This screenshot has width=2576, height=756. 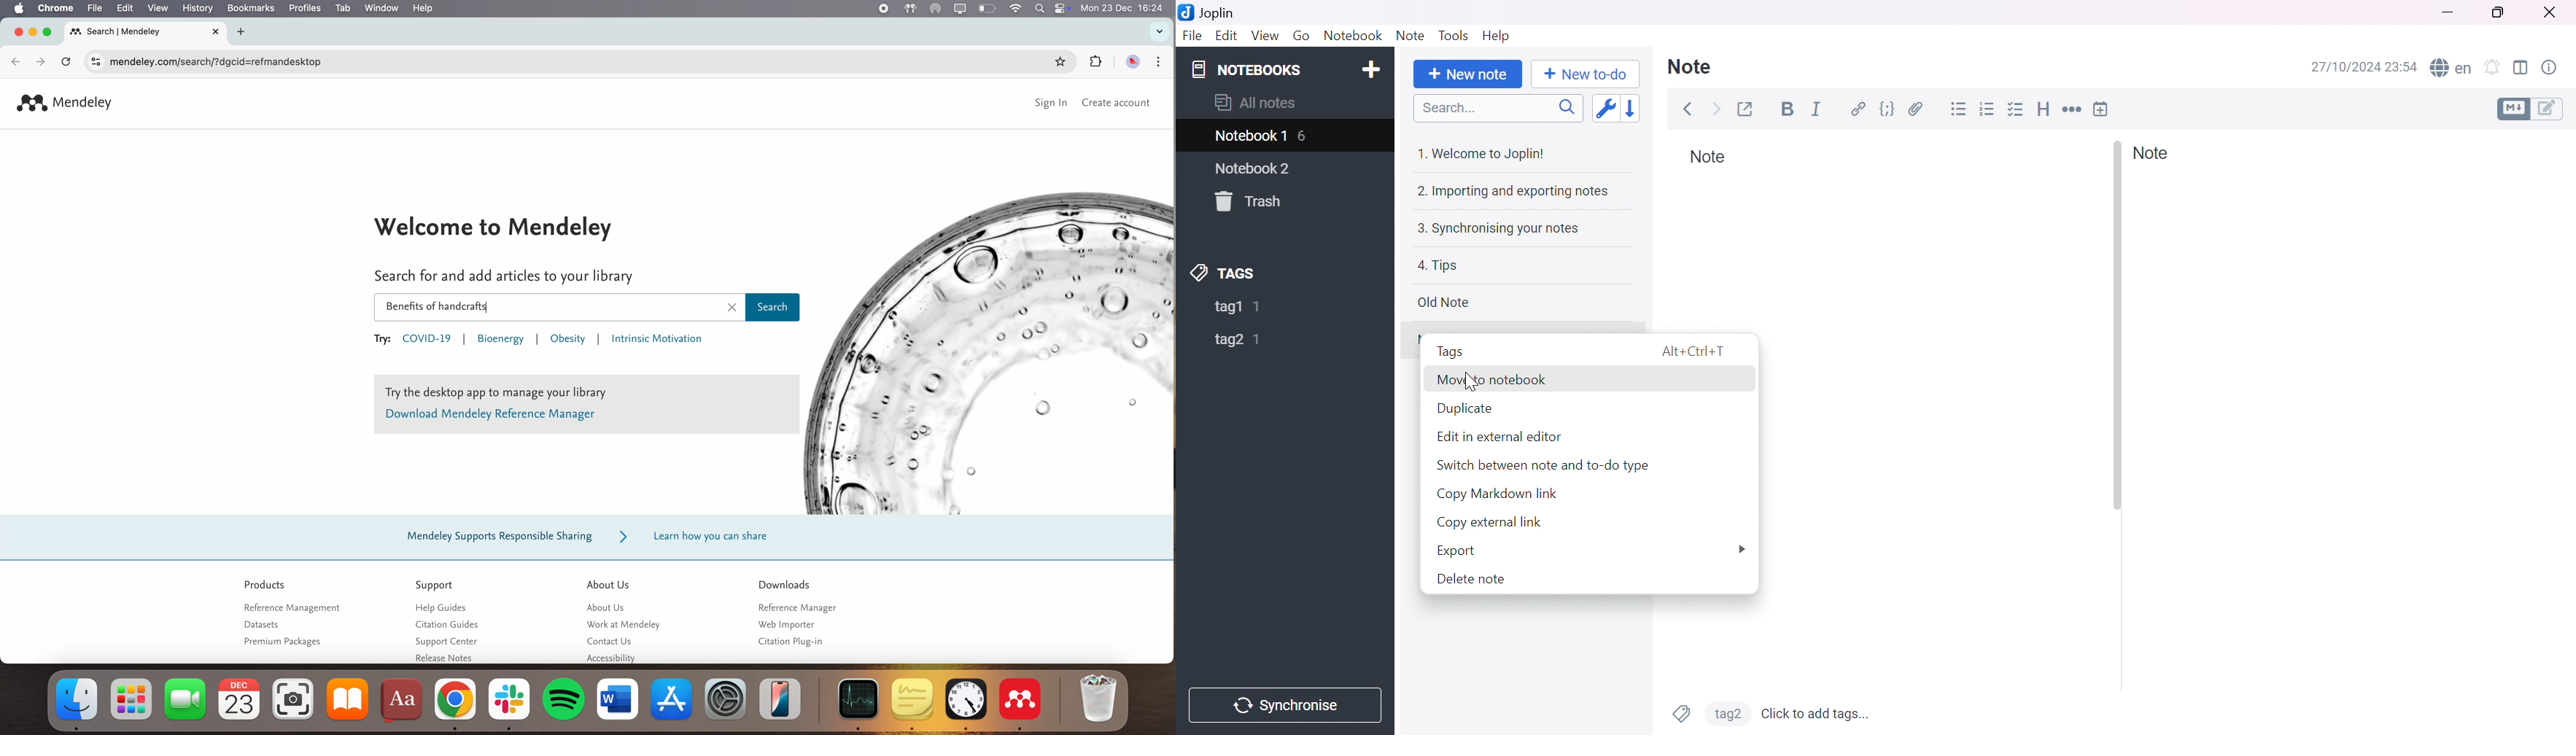 What do you see at coordinates (1467, 75) in the screenshot?
I see `+ New note` at bounding box center [1467, 75].